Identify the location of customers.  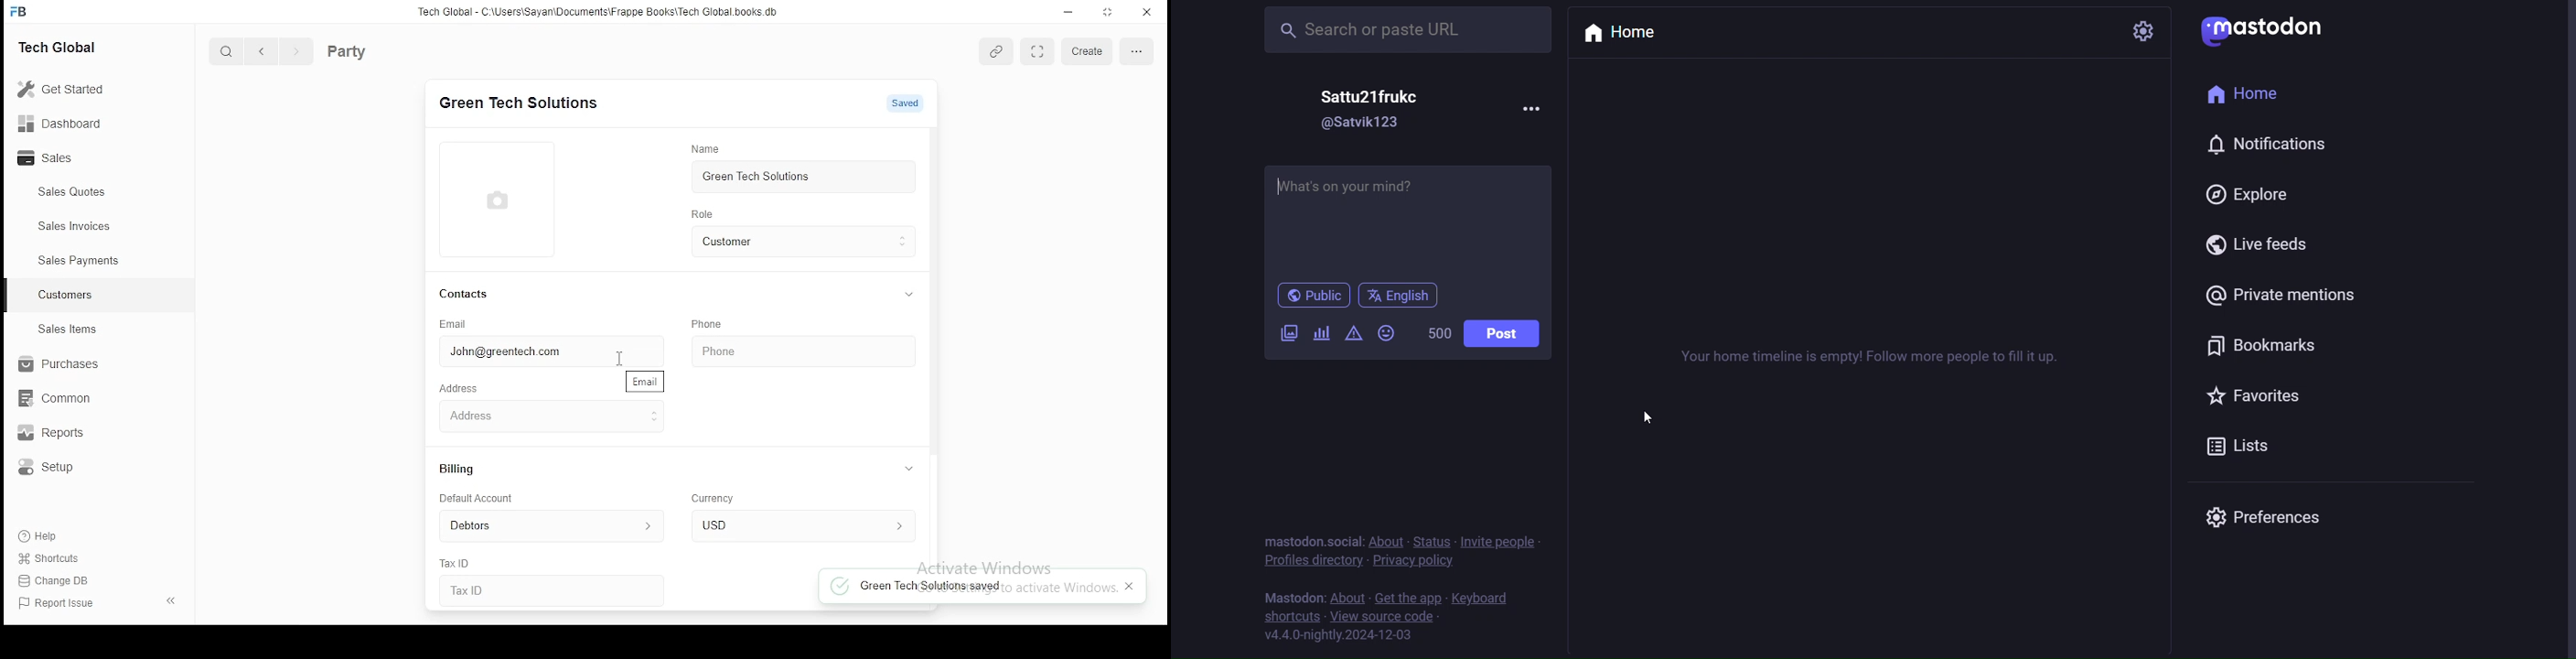
(66, 296).